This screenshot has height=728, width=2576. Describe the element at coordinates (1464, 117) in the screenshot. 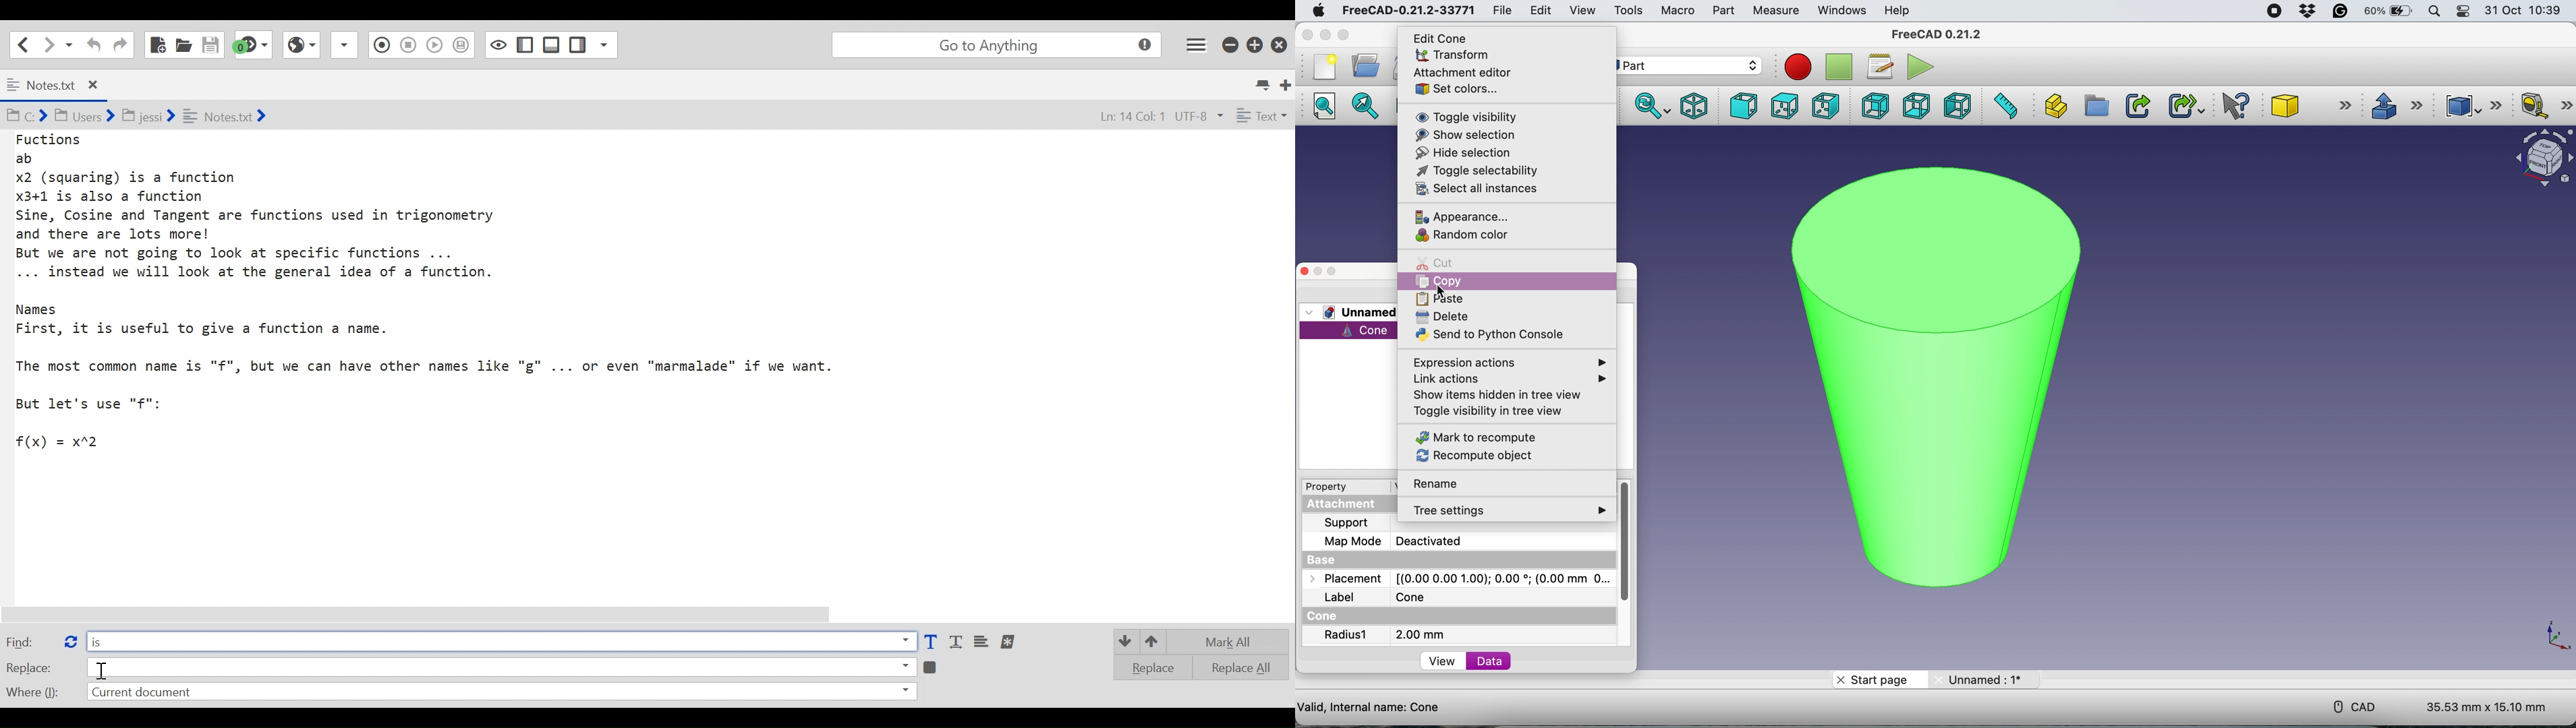

I see `toggle visibility` at that location.